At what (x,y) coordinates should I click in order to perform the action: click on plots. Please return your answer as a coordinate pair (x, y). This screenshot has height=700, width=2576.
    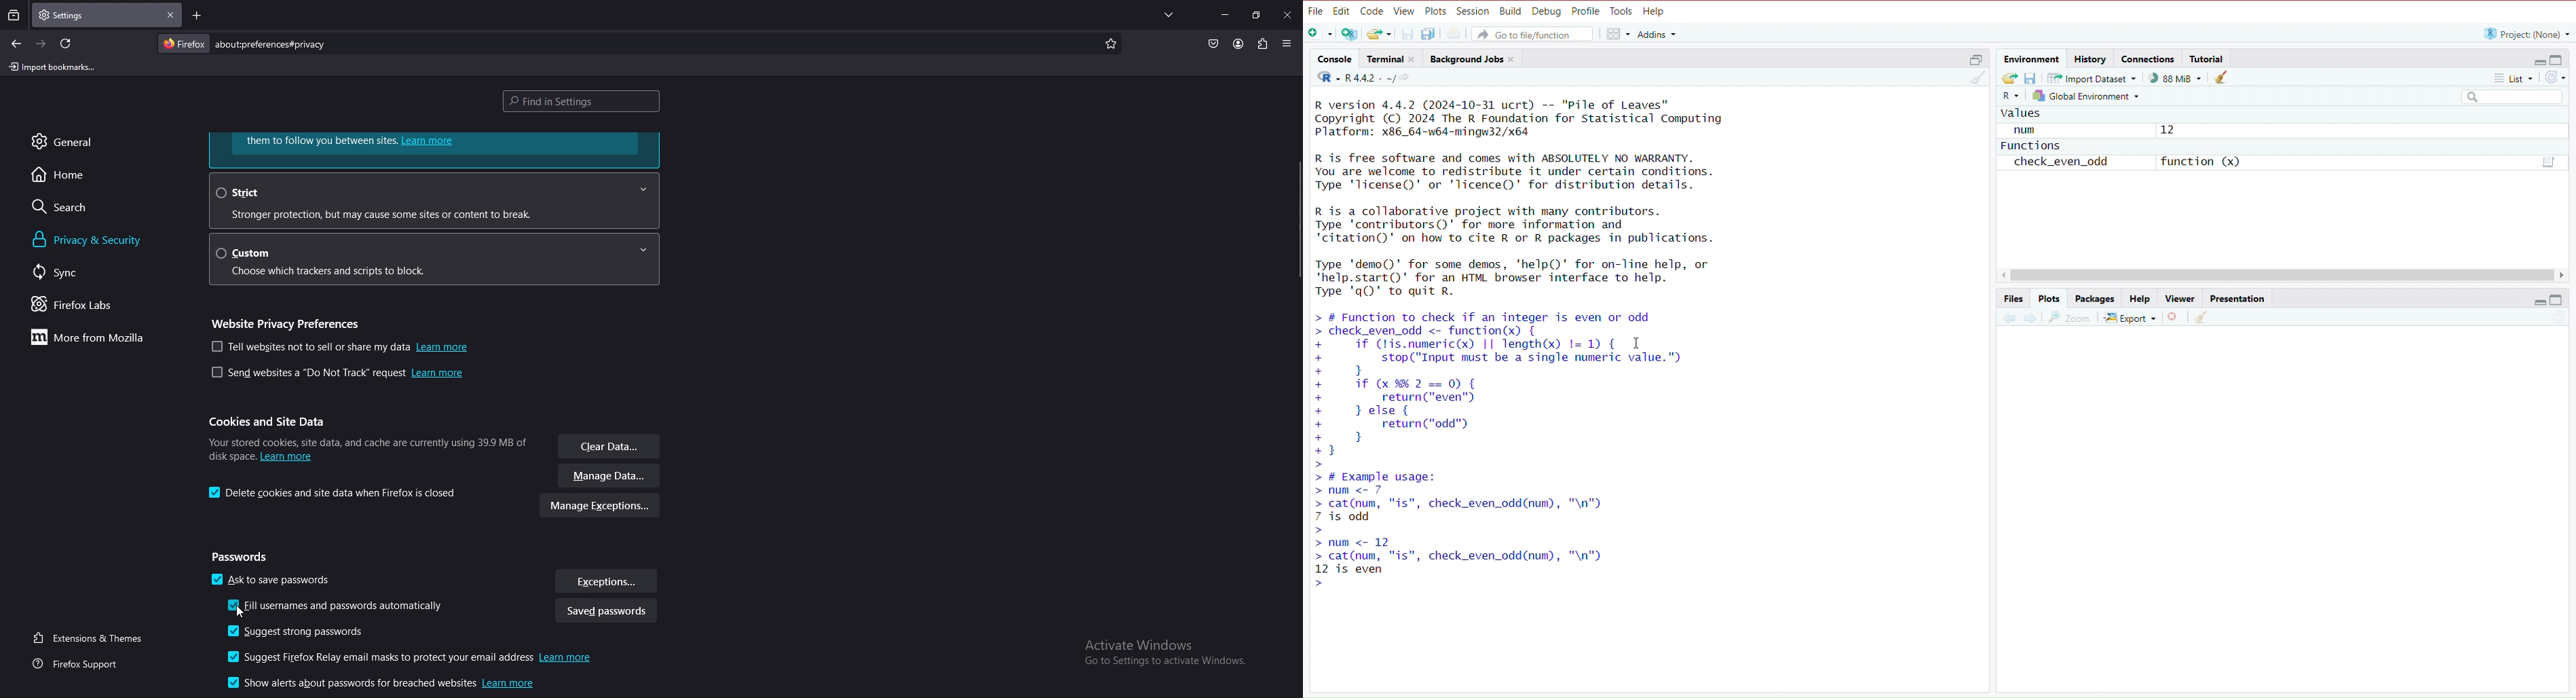
    Looking at the image, I should click on (1436, 11).